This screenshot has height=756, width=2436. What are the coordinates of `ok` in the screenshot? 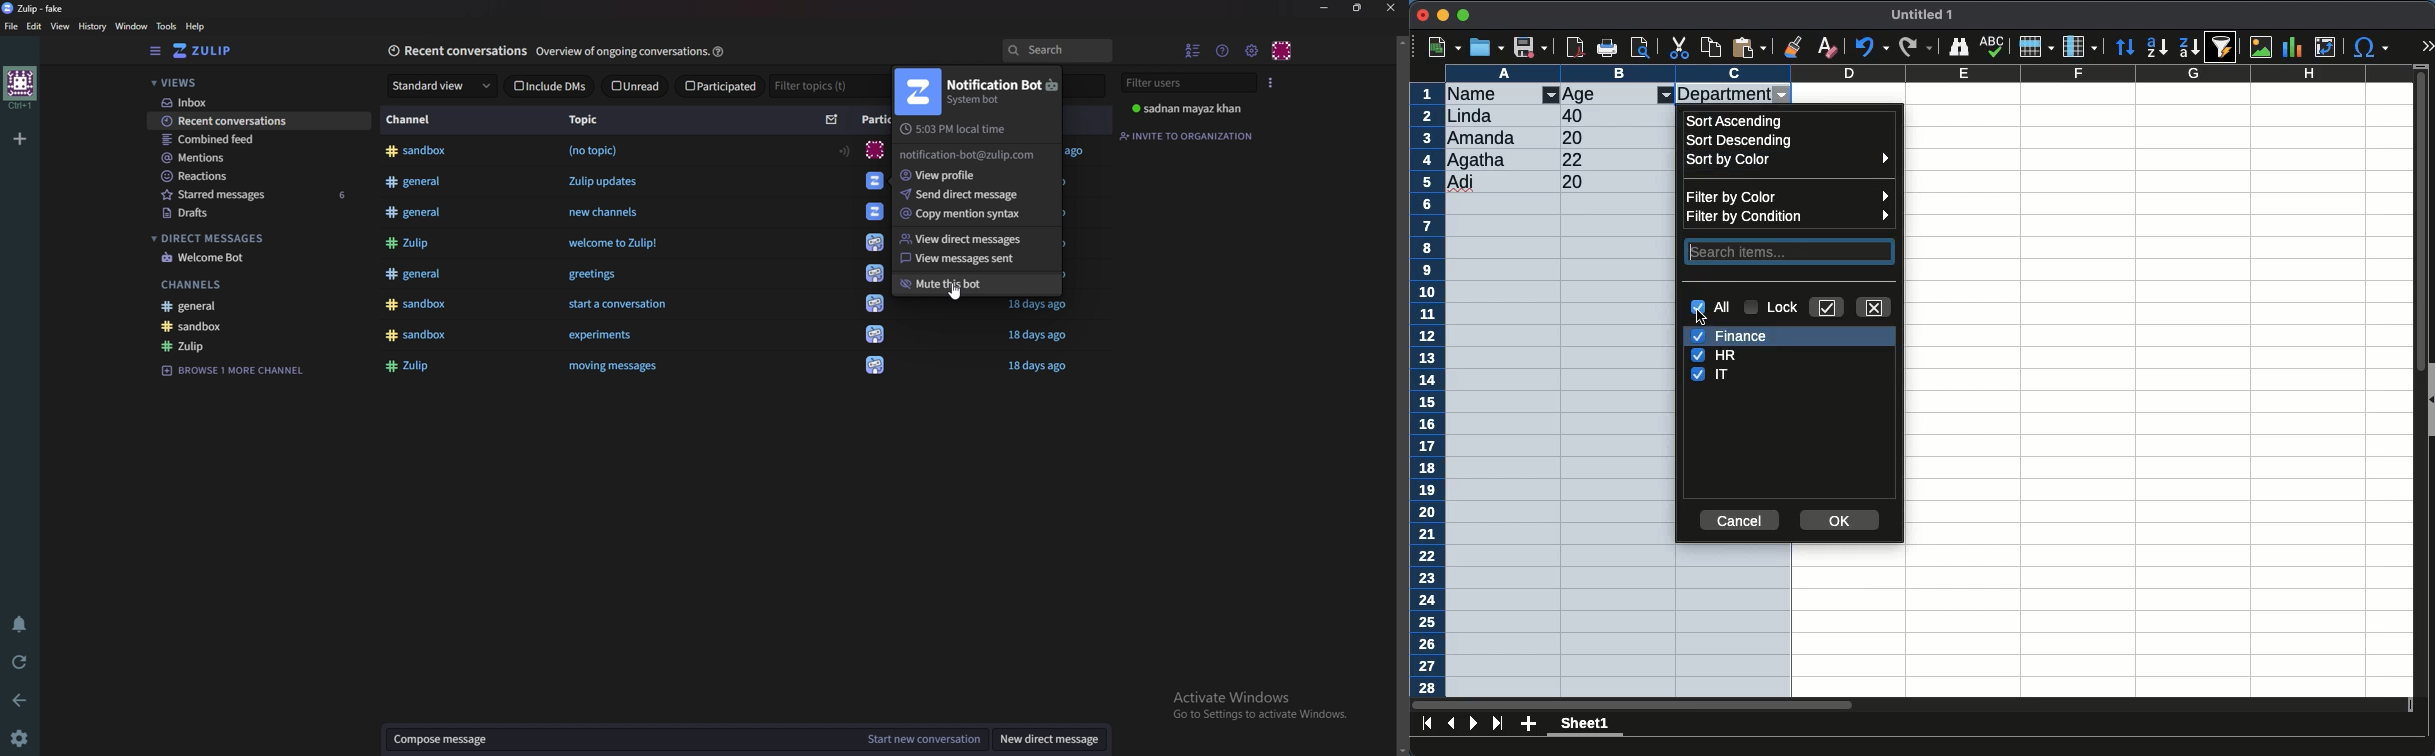 It's located at (1841, 517).